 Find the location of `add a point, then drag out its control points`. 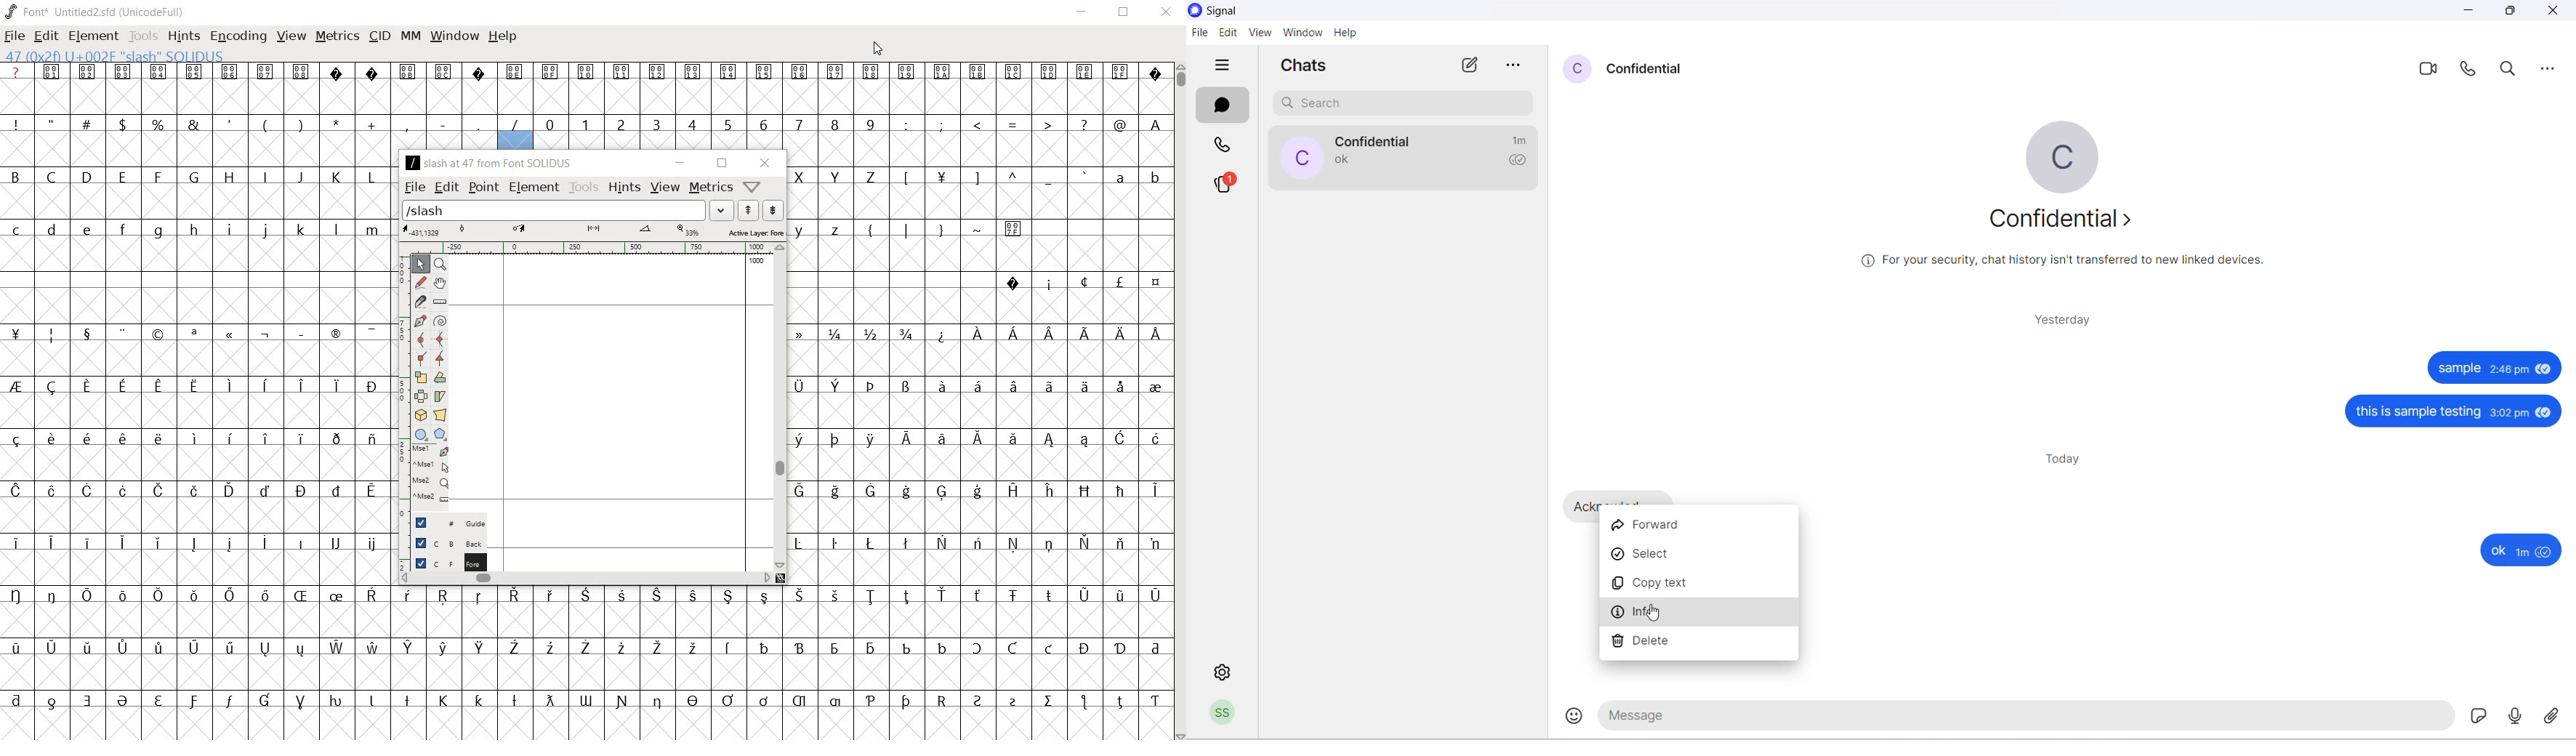

add a point, then drag out its control points is located at coordinates (422, 321).